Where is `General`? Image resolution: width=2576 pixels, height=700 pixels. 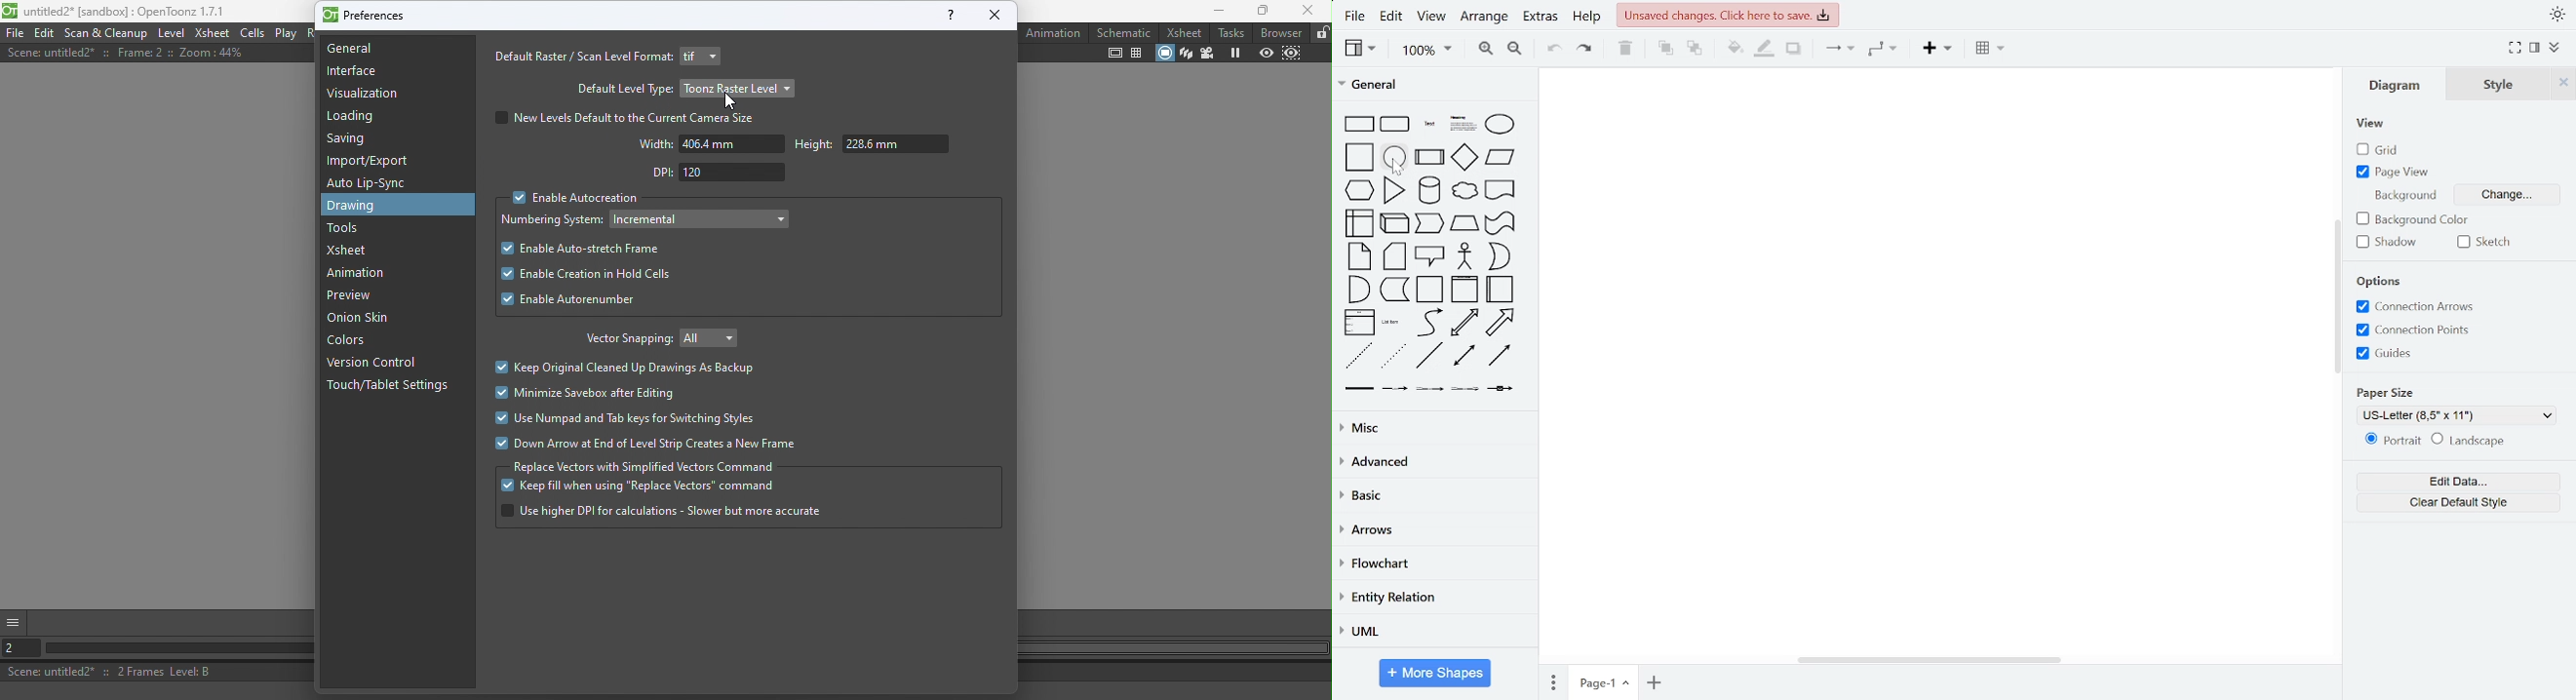
General is located at coordinates (393, 48).